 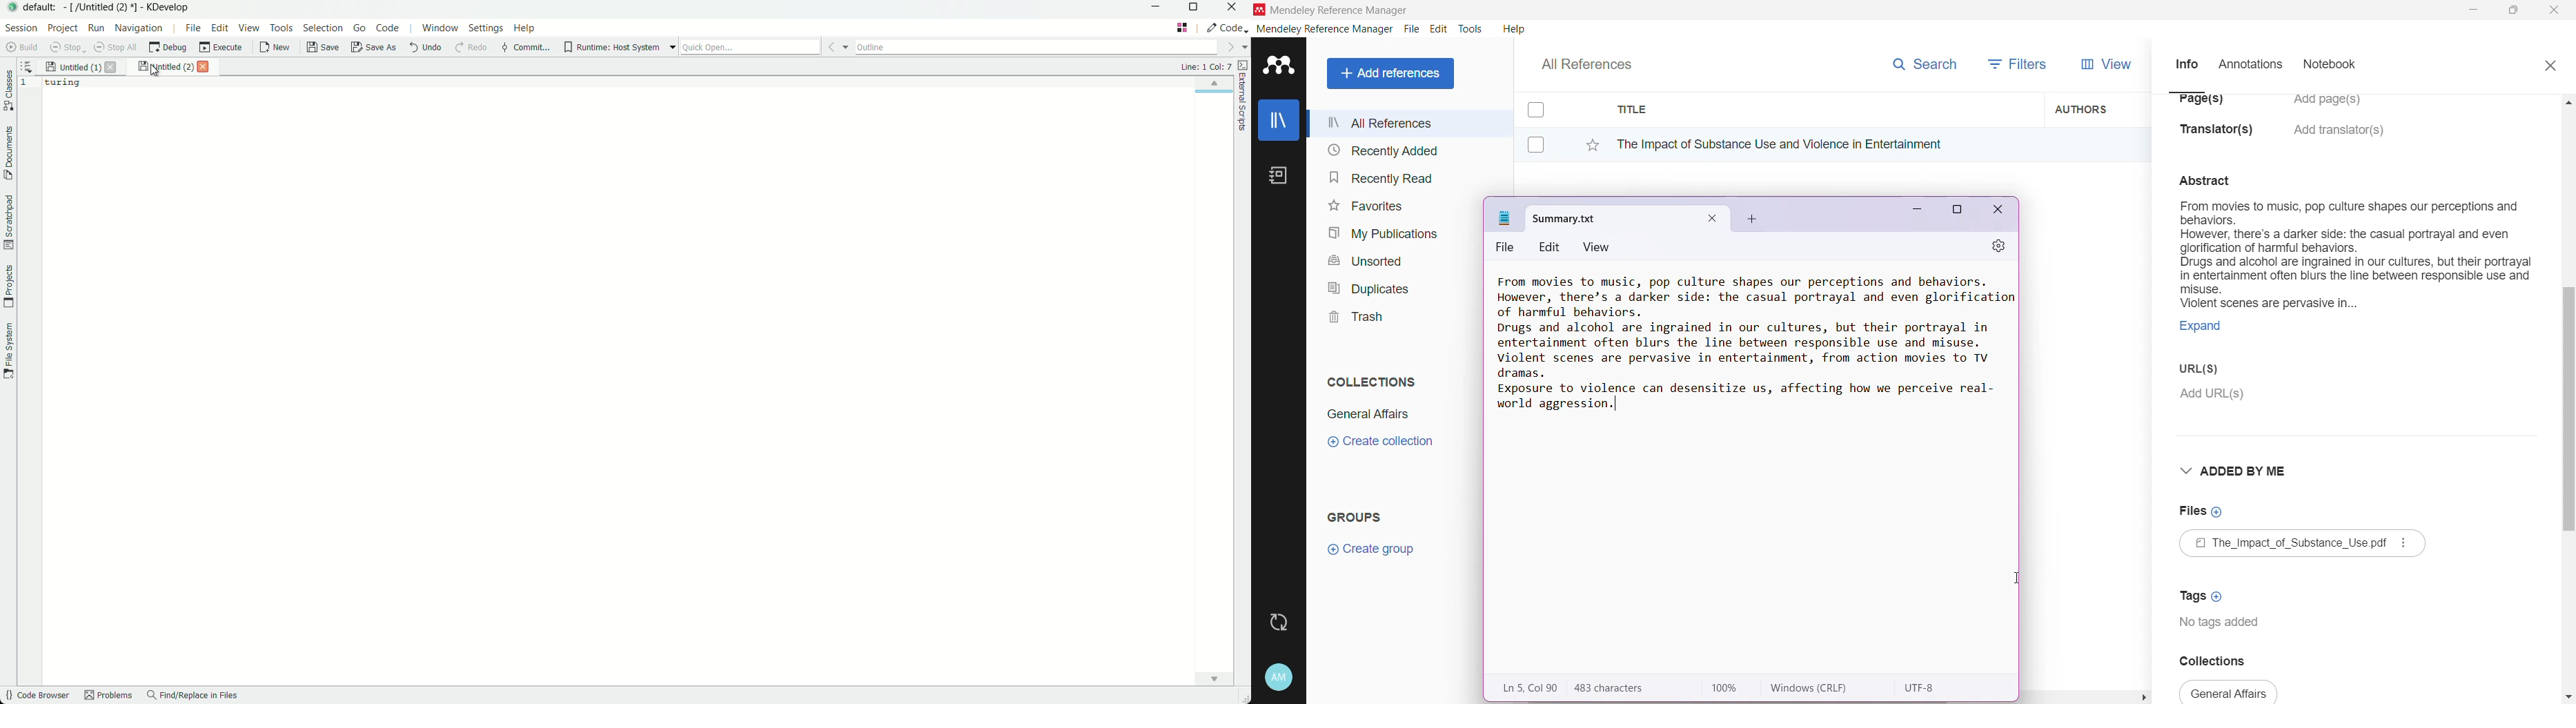 I want to click on Last Sync, so click(x=1284, y=620).